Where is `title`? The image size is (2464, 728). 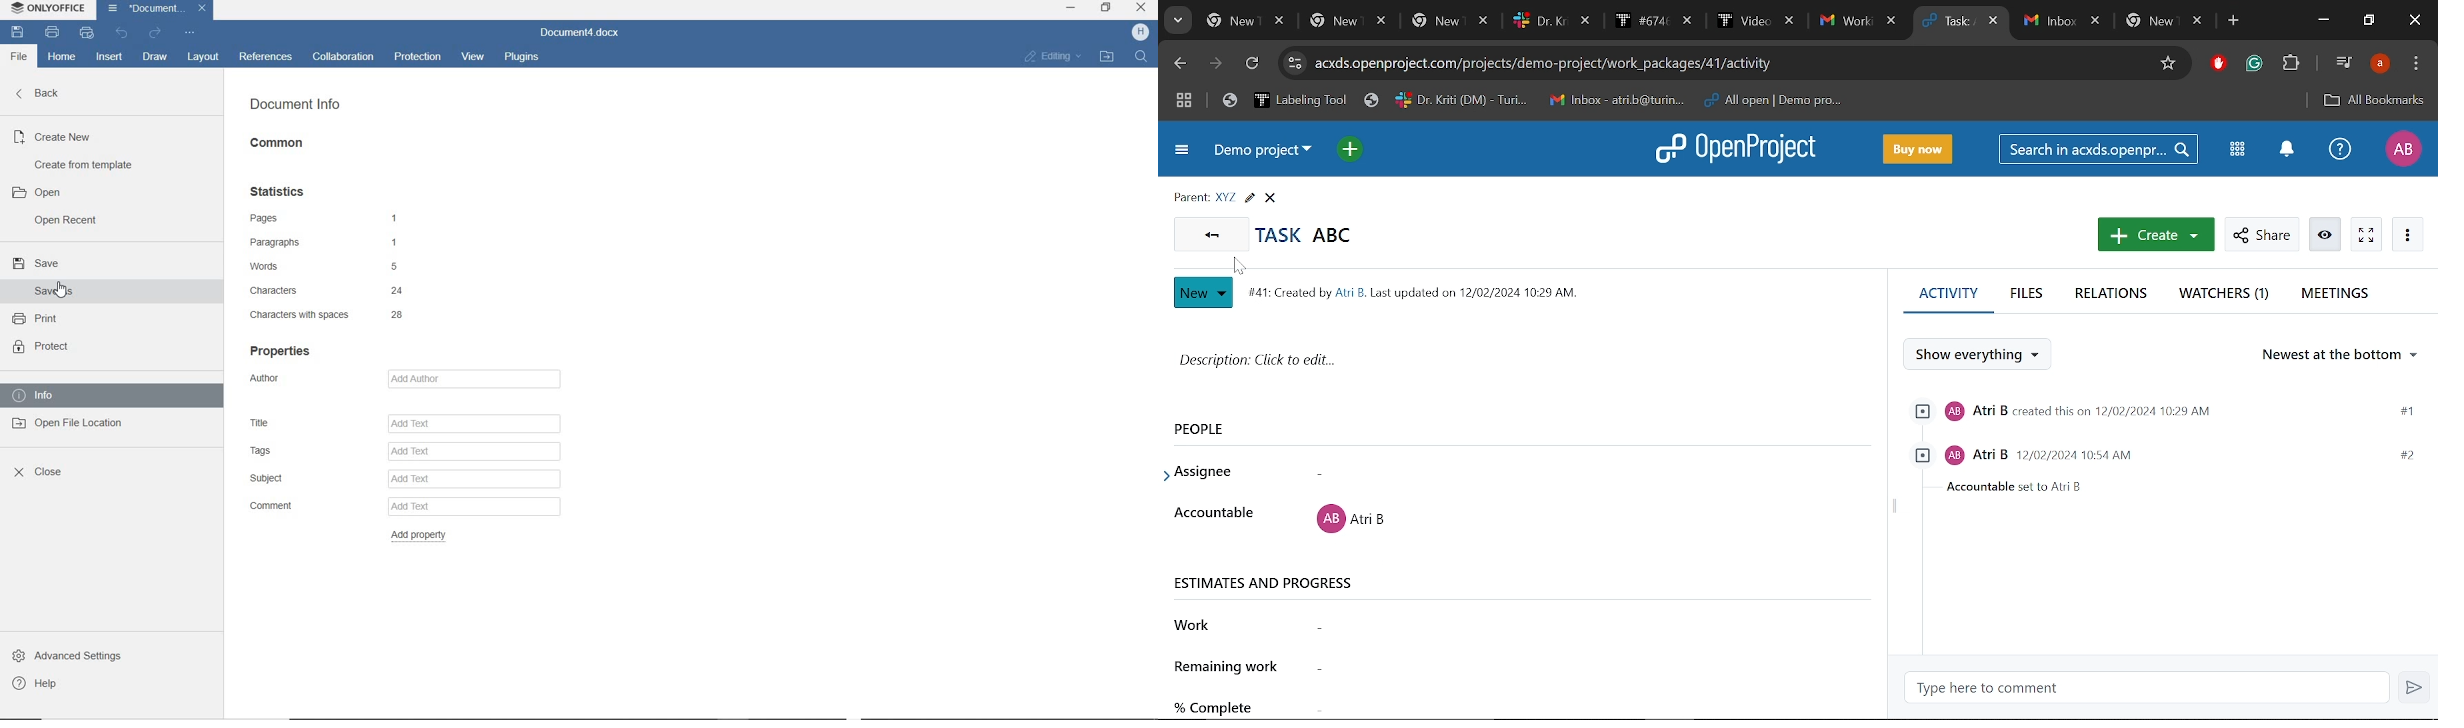
title is located at coordinates (303, 421).